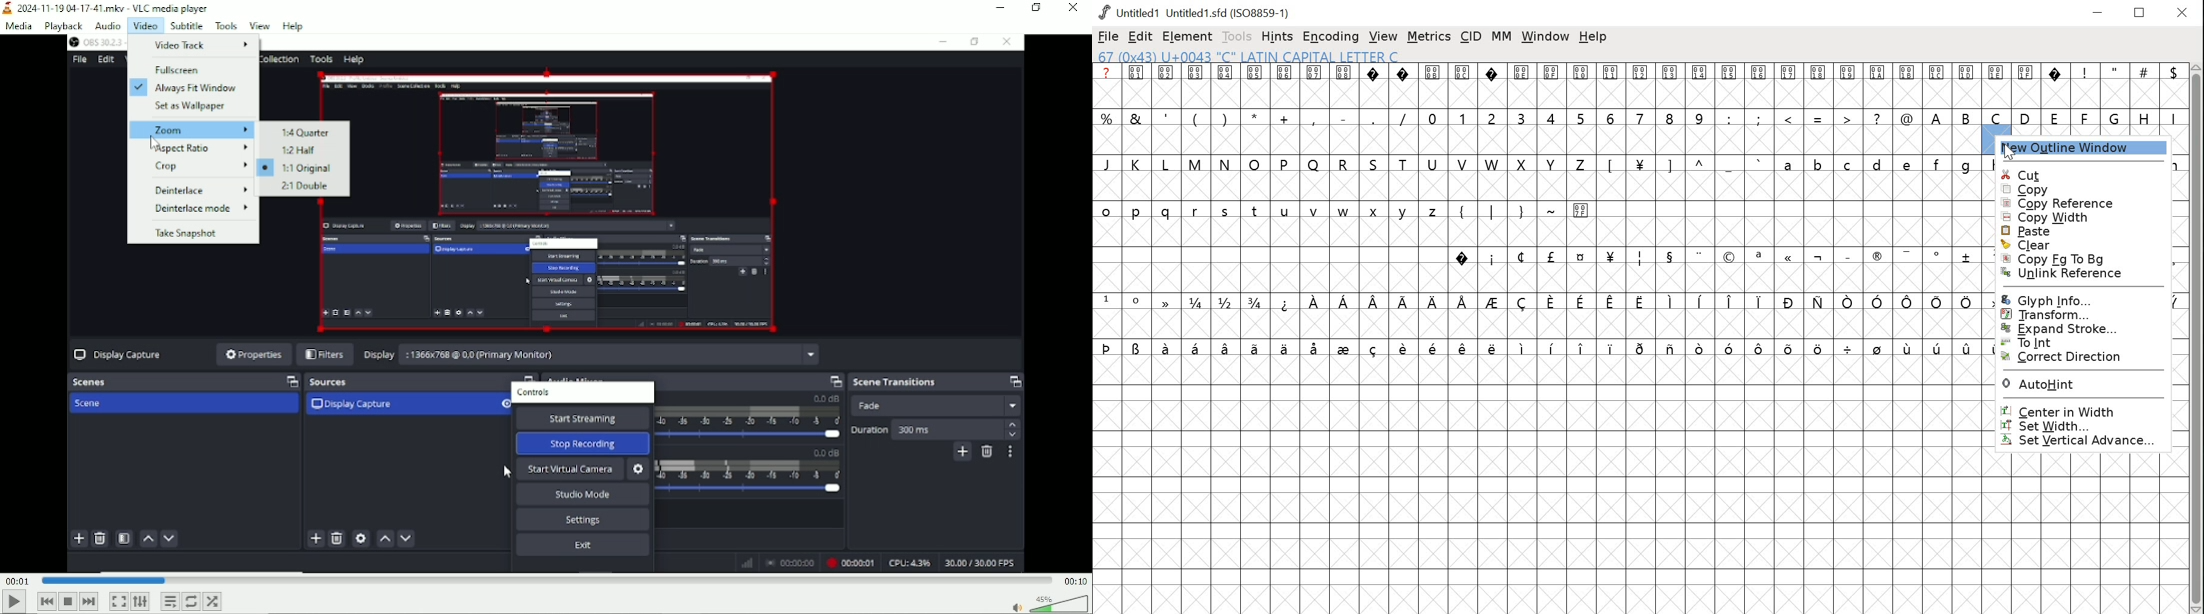 The height and width of the screenshot is (616, 2212). What do you see at coordinates (2089, 191) in the screenshot?
I see `copy` at bounding box center [2089, 191].